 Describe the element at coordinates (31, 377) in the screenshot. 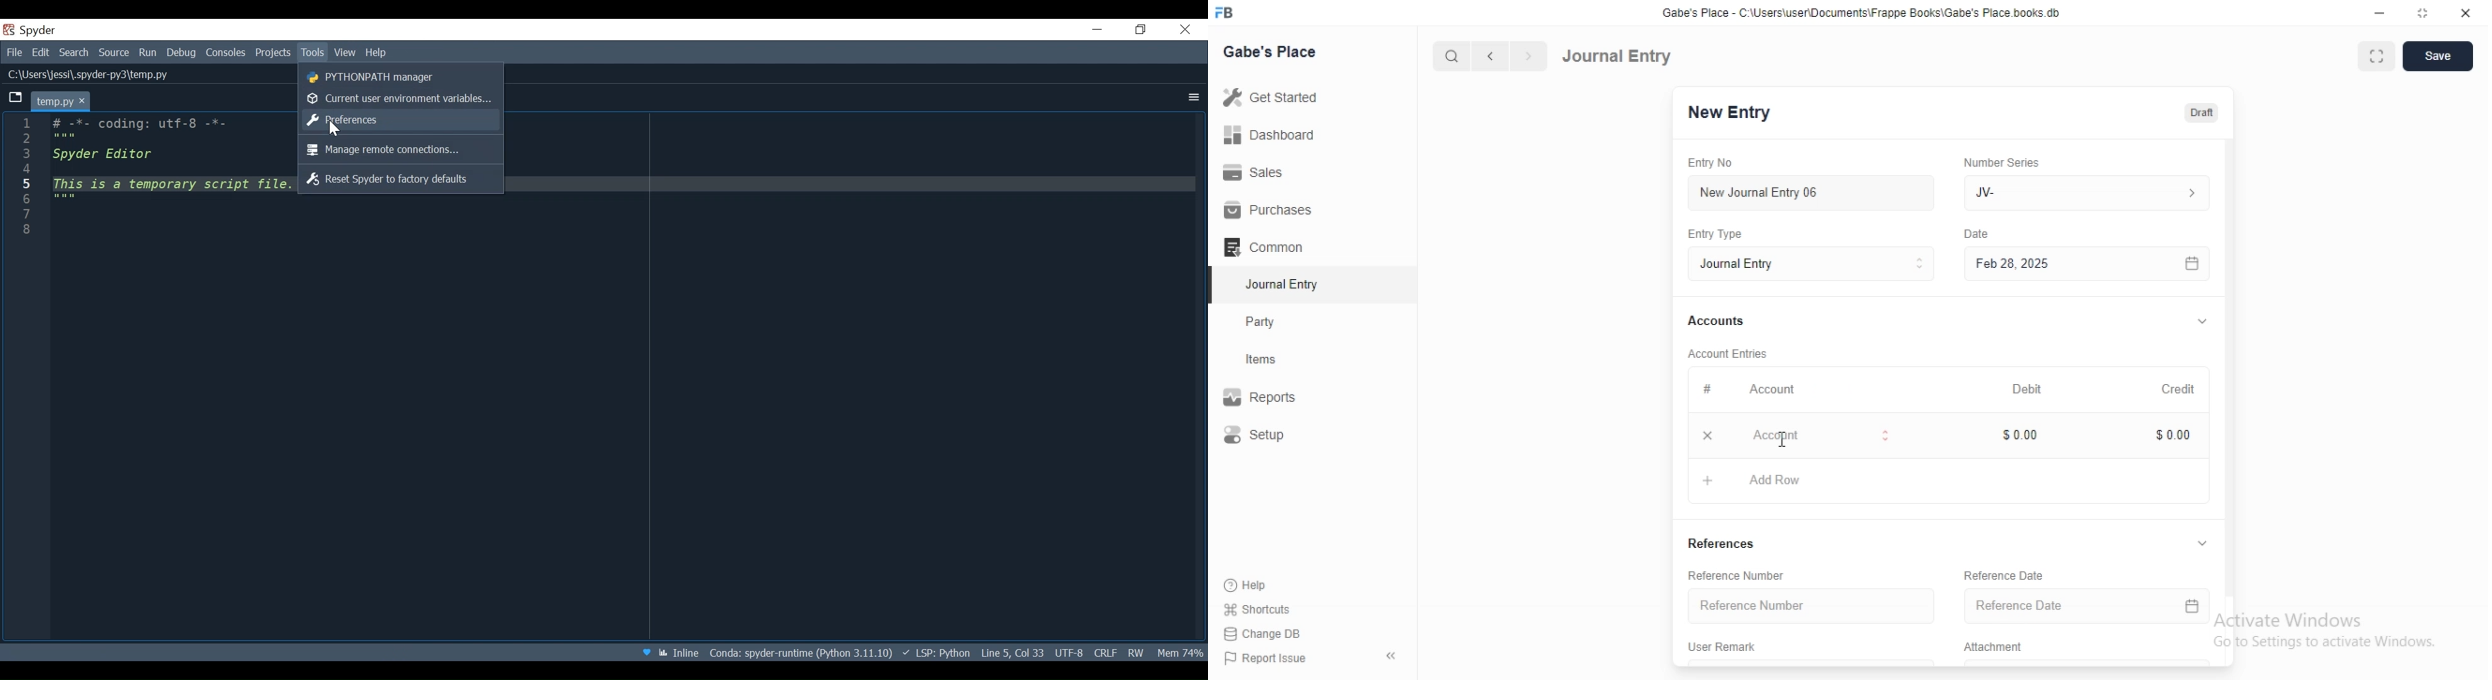

I see `line column` at that location.